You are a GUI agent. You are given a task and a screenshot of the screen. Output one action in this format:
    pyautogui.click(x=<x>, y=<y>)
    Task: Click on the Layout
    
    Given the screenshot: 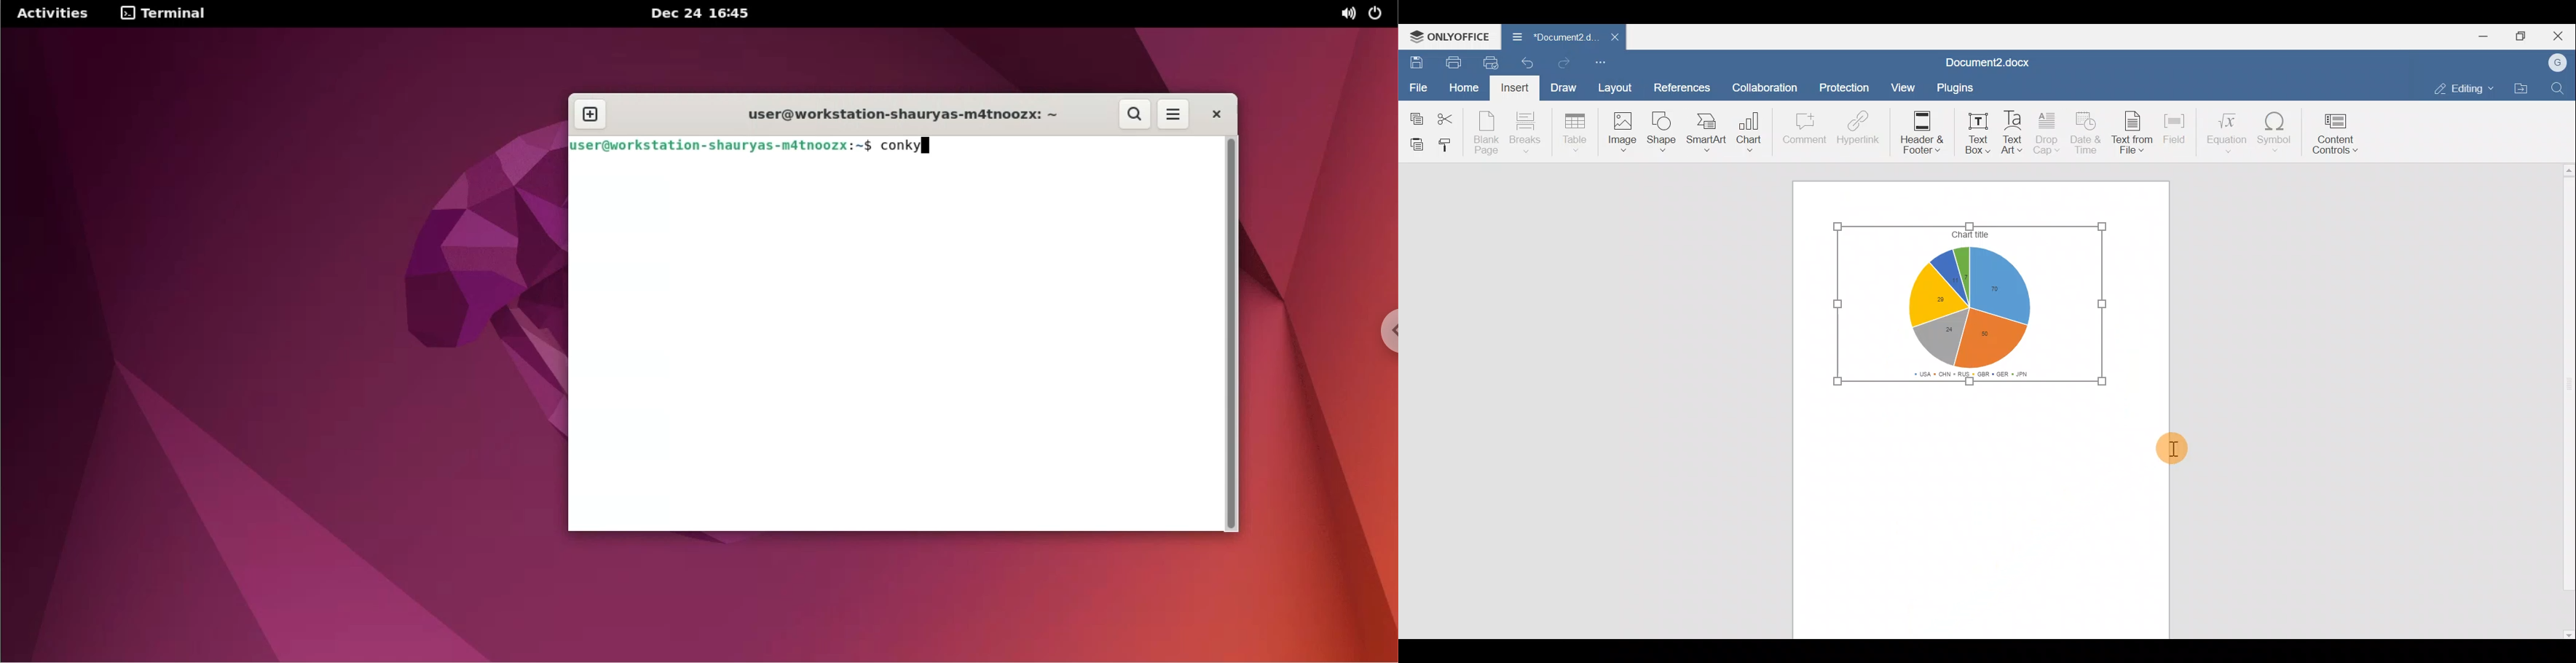 What is the action you would take?
    pyautogui.click(x=1615, y=89)
    